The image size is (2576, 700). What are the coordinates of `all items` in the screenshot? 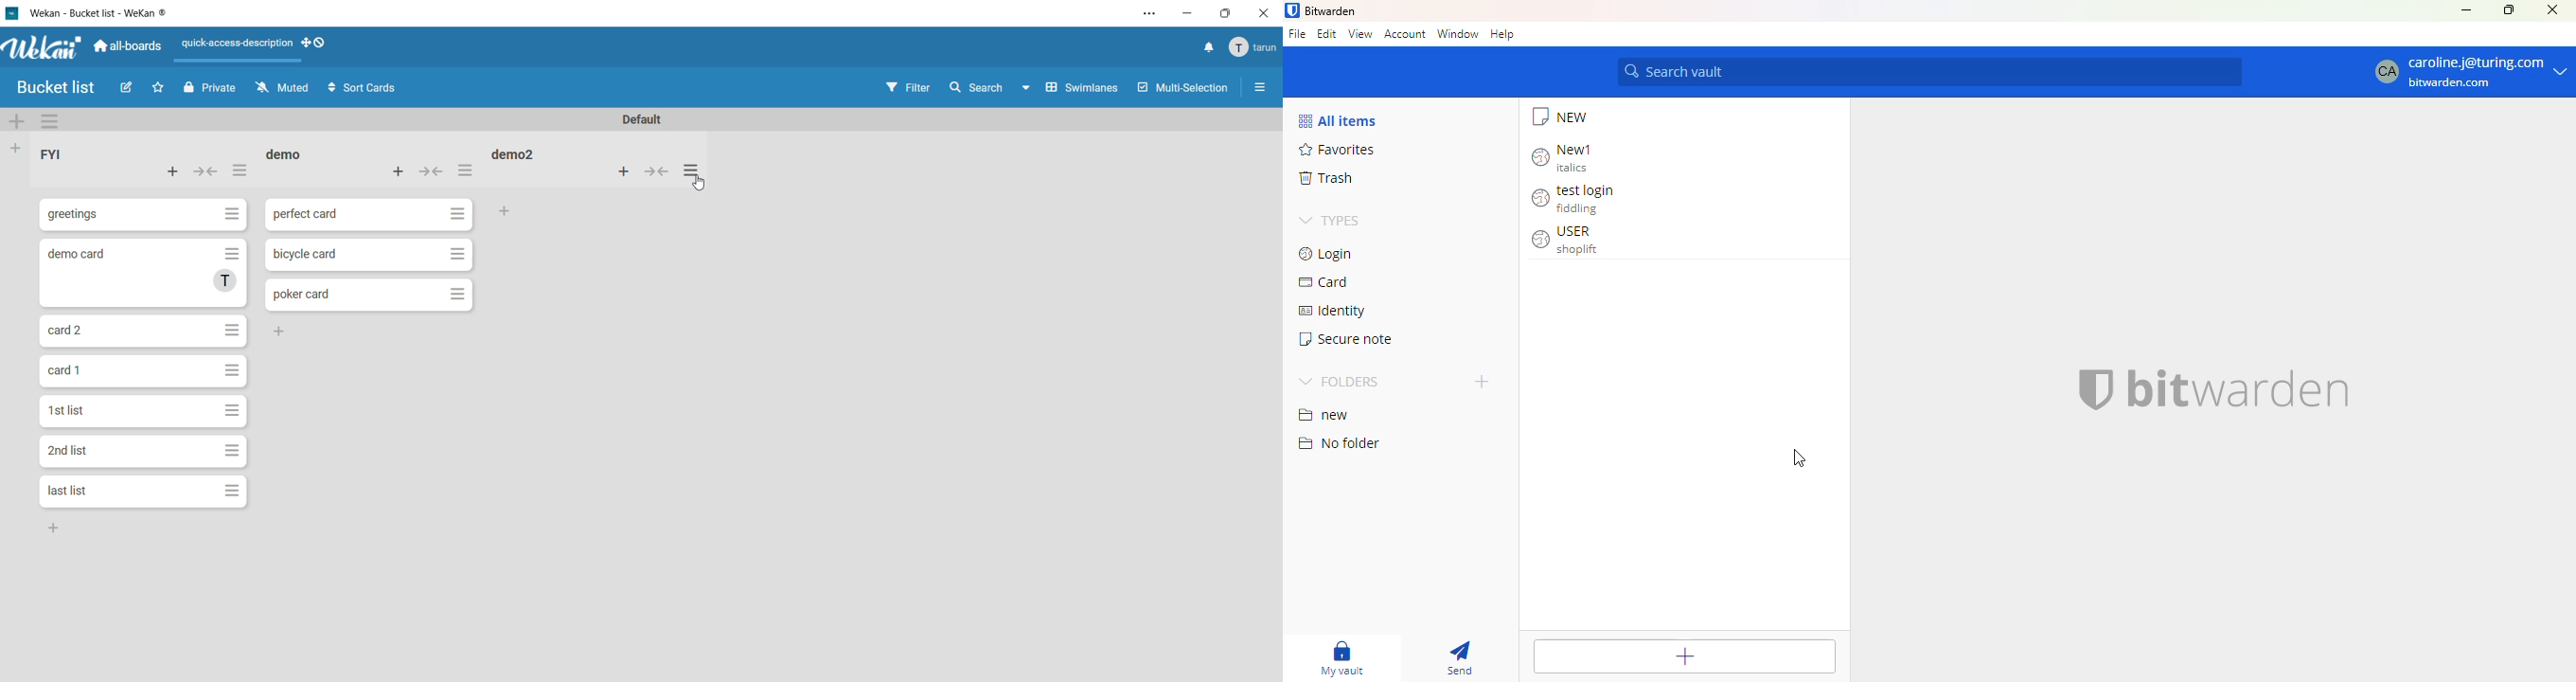 It's located at (1340, 121).